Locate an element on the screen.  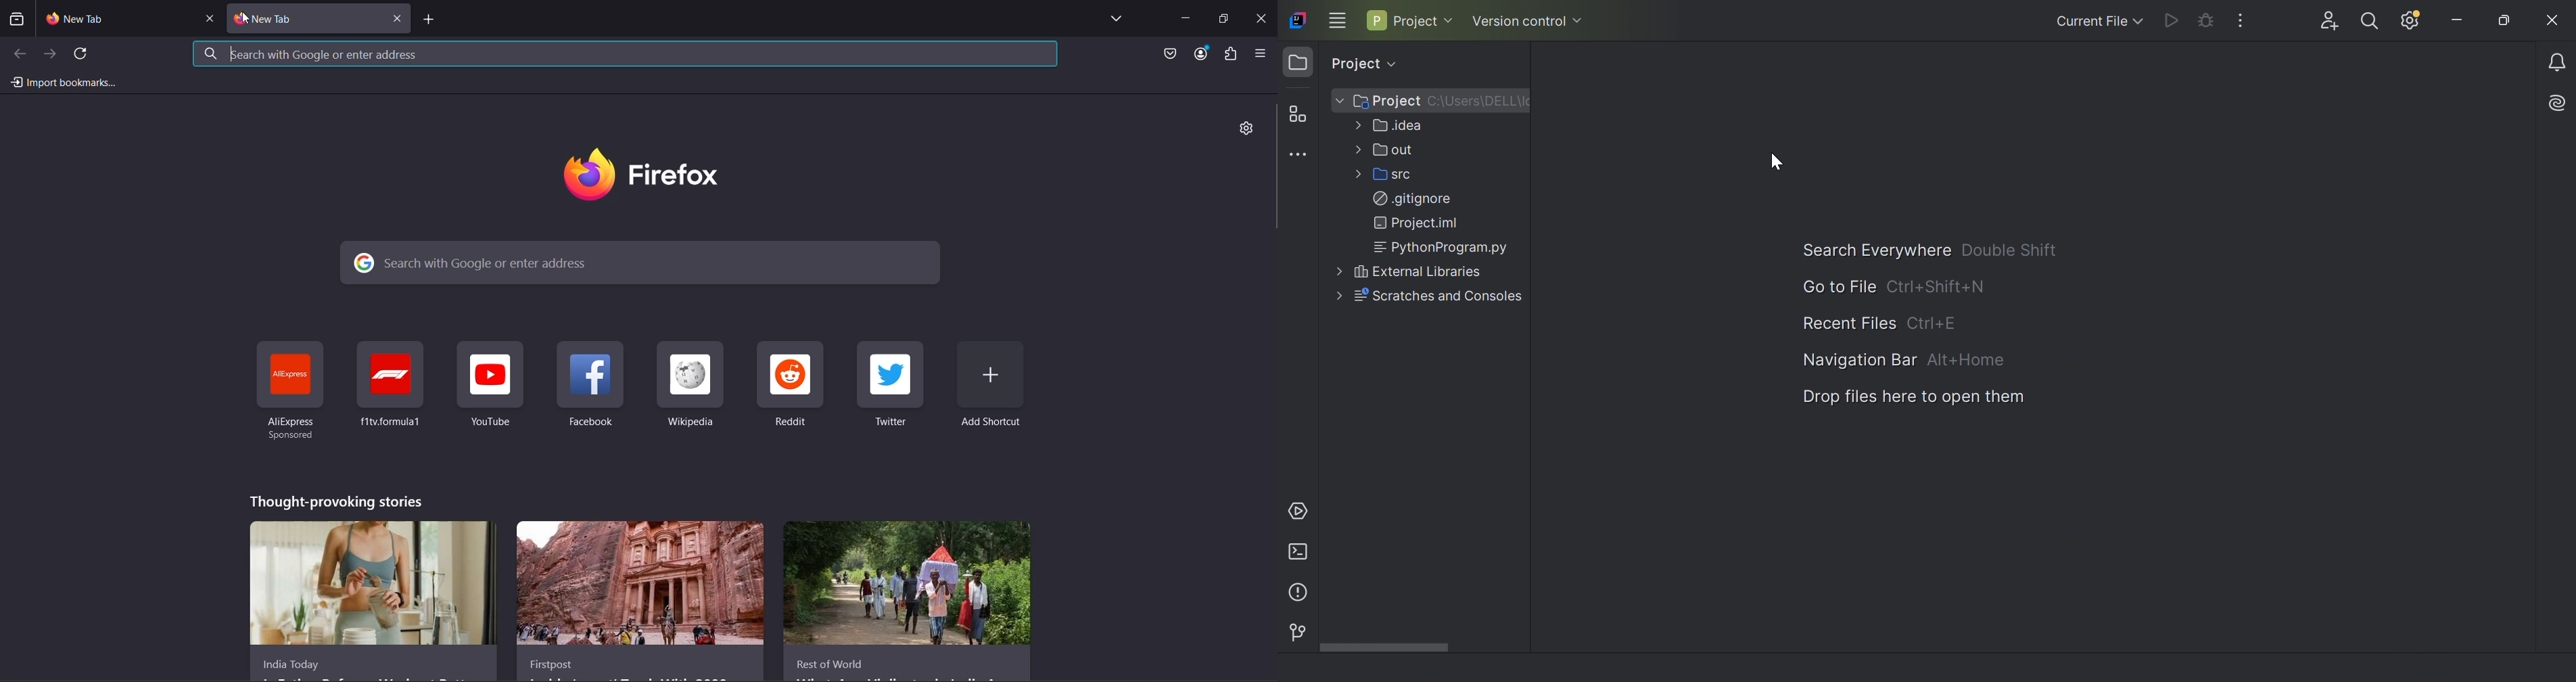
story is located at coordinates (638, 602).